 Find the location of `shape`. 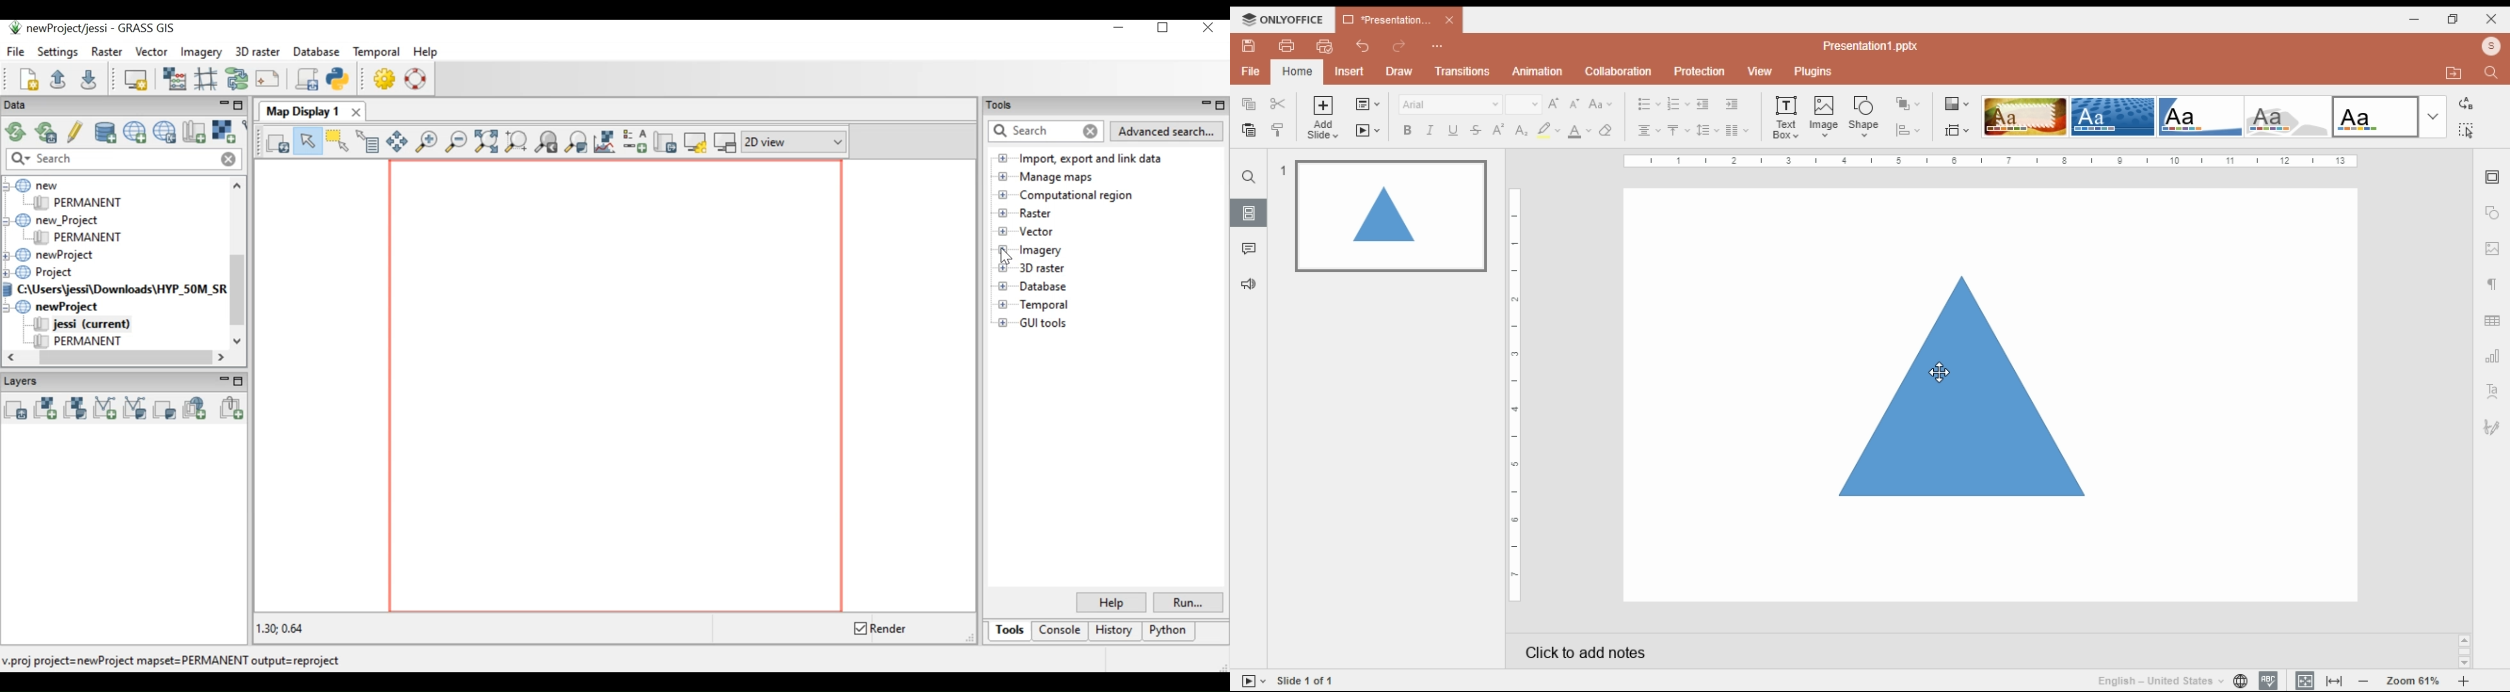

shape is located at coordinates (1965, 385).